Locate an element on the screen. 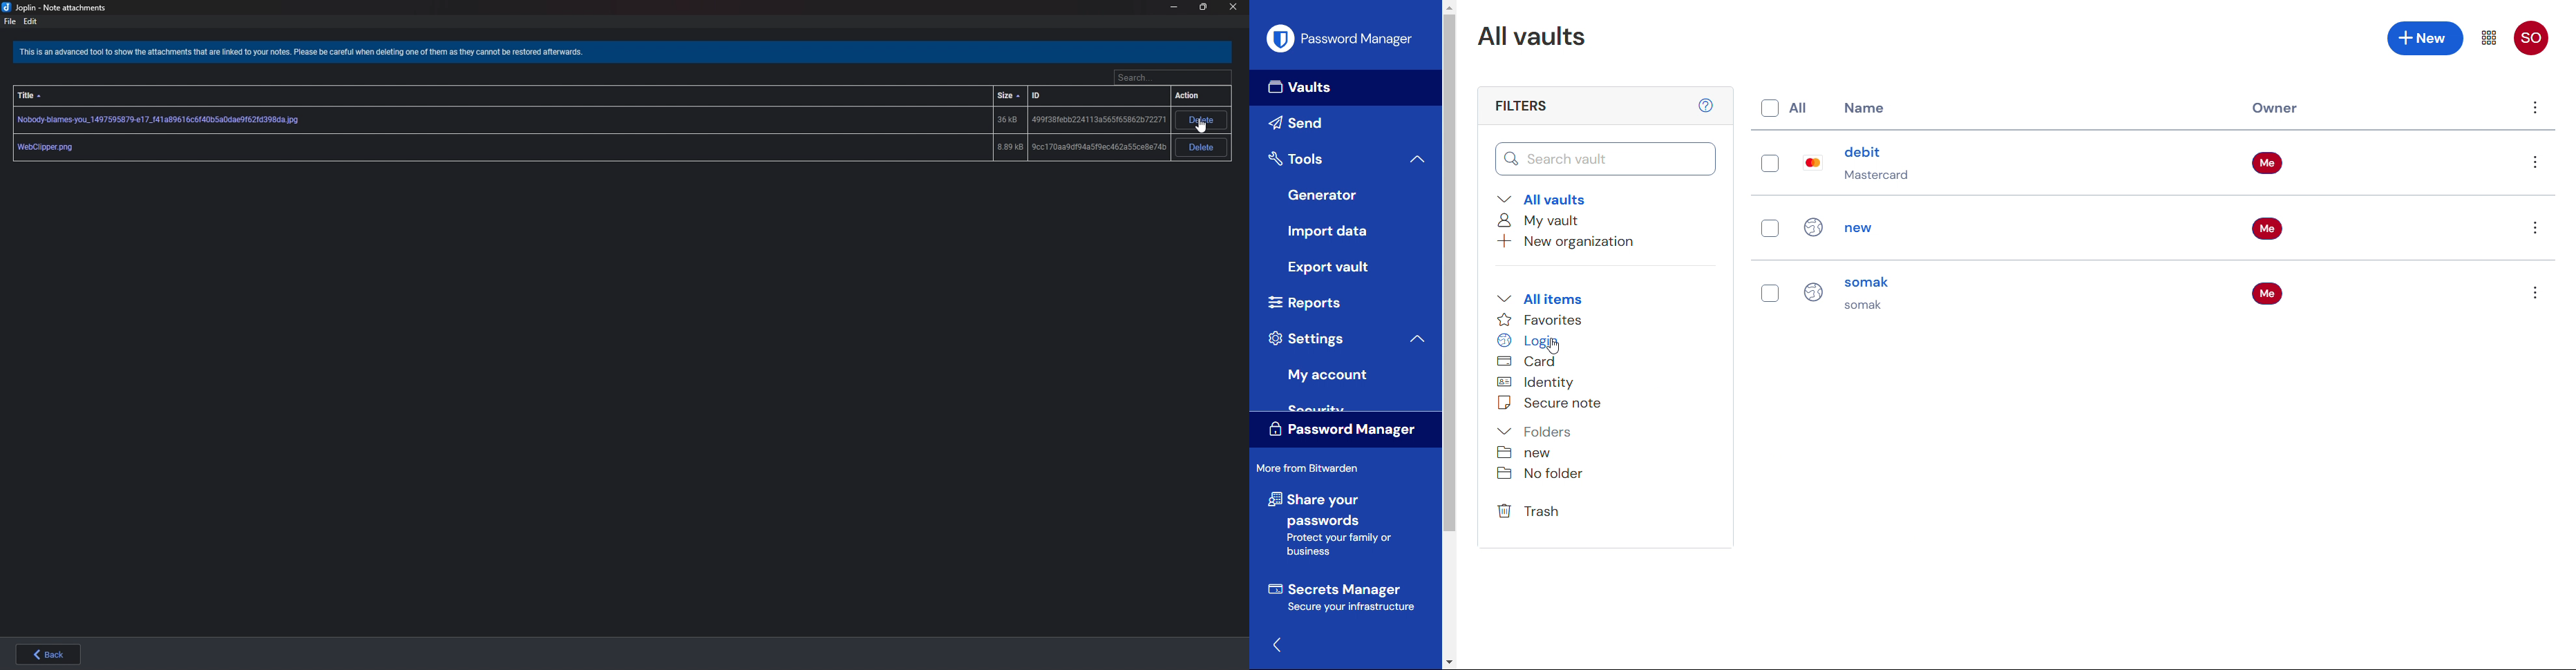 The width and height of the screenshot is (2576, 672). edit is located at coordinates (31, 21).